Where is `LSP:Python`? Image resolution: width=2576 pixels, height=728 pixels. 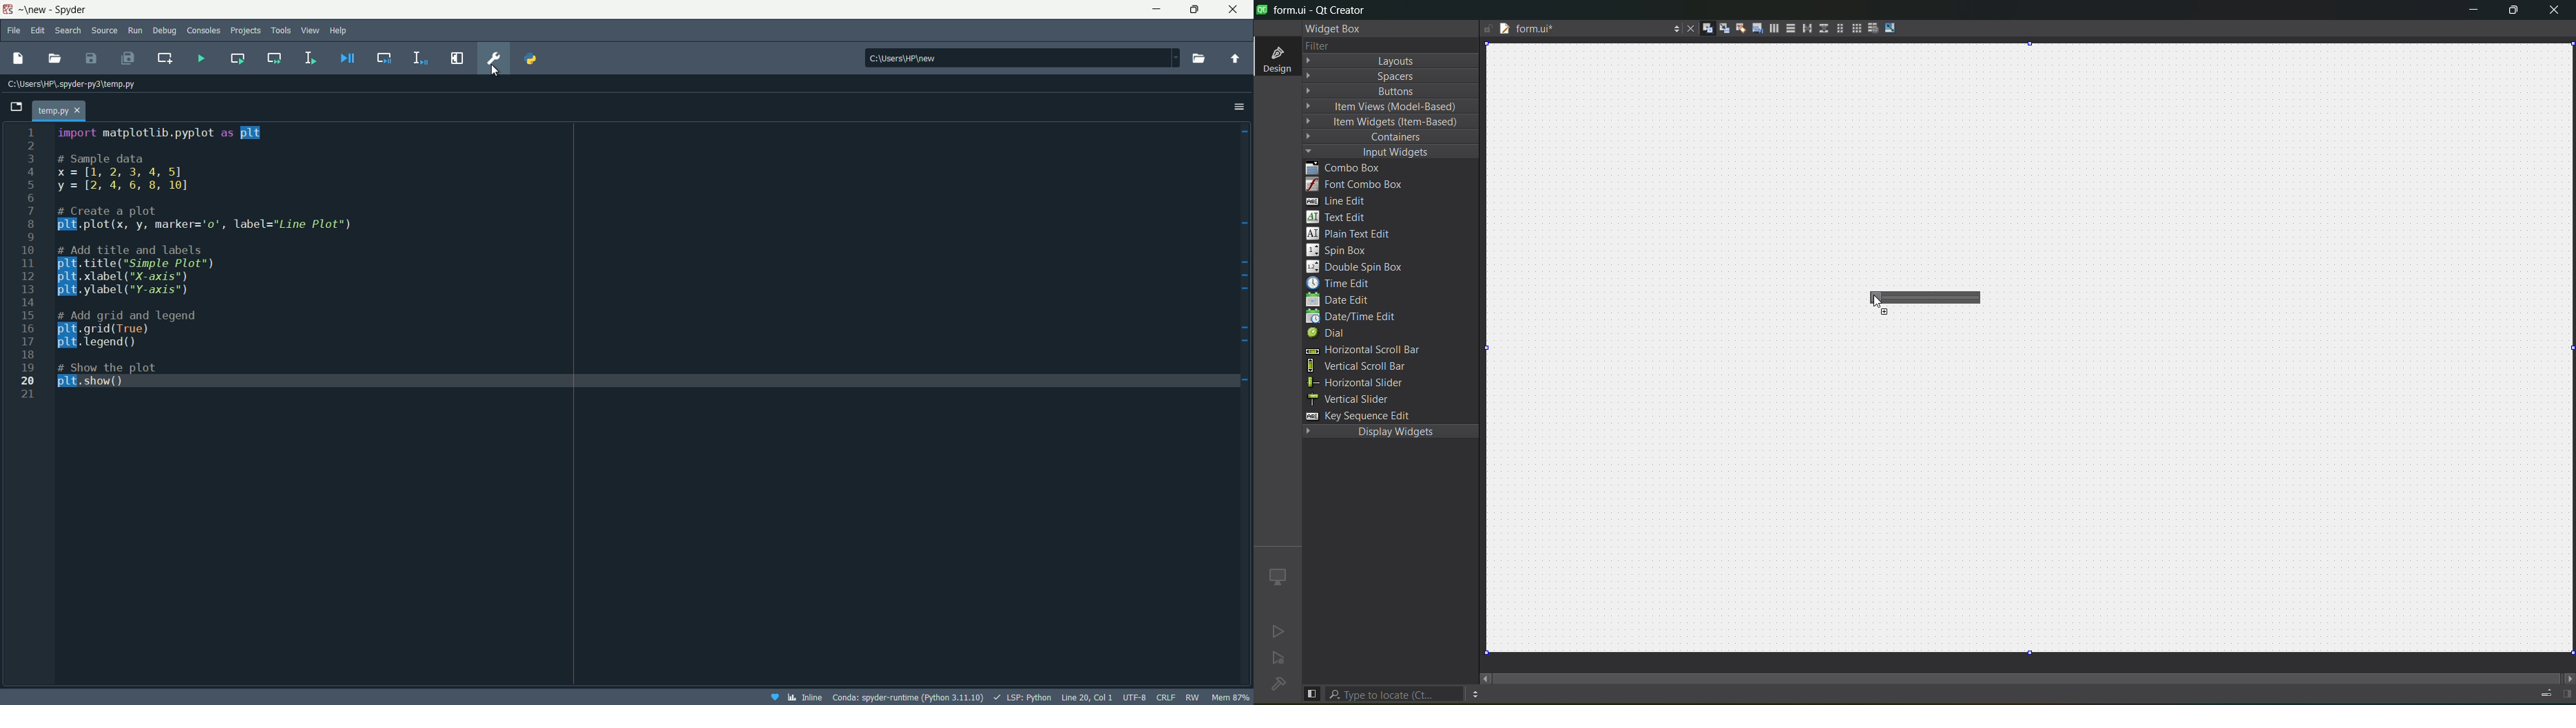
LSP:Python is located at coordinates (1022, 697).